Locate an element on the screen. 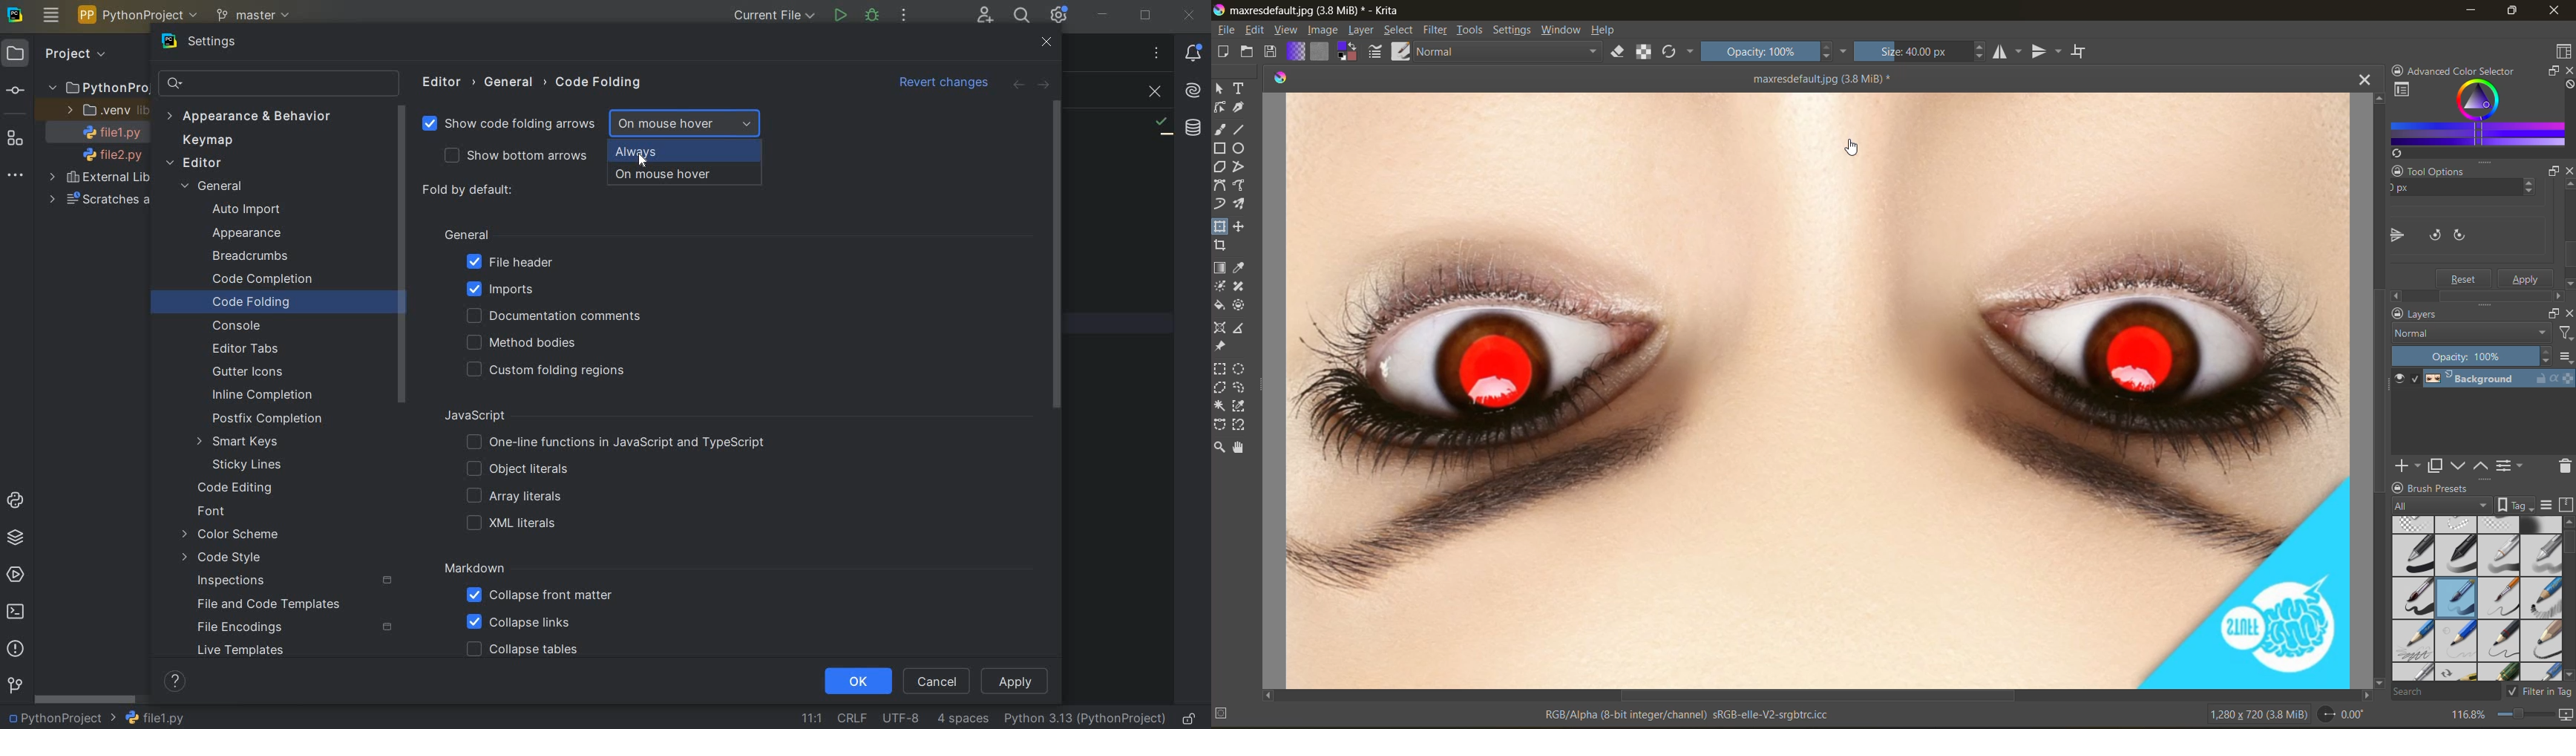  BREADCRUMBS is located at coordinates (265, 257).